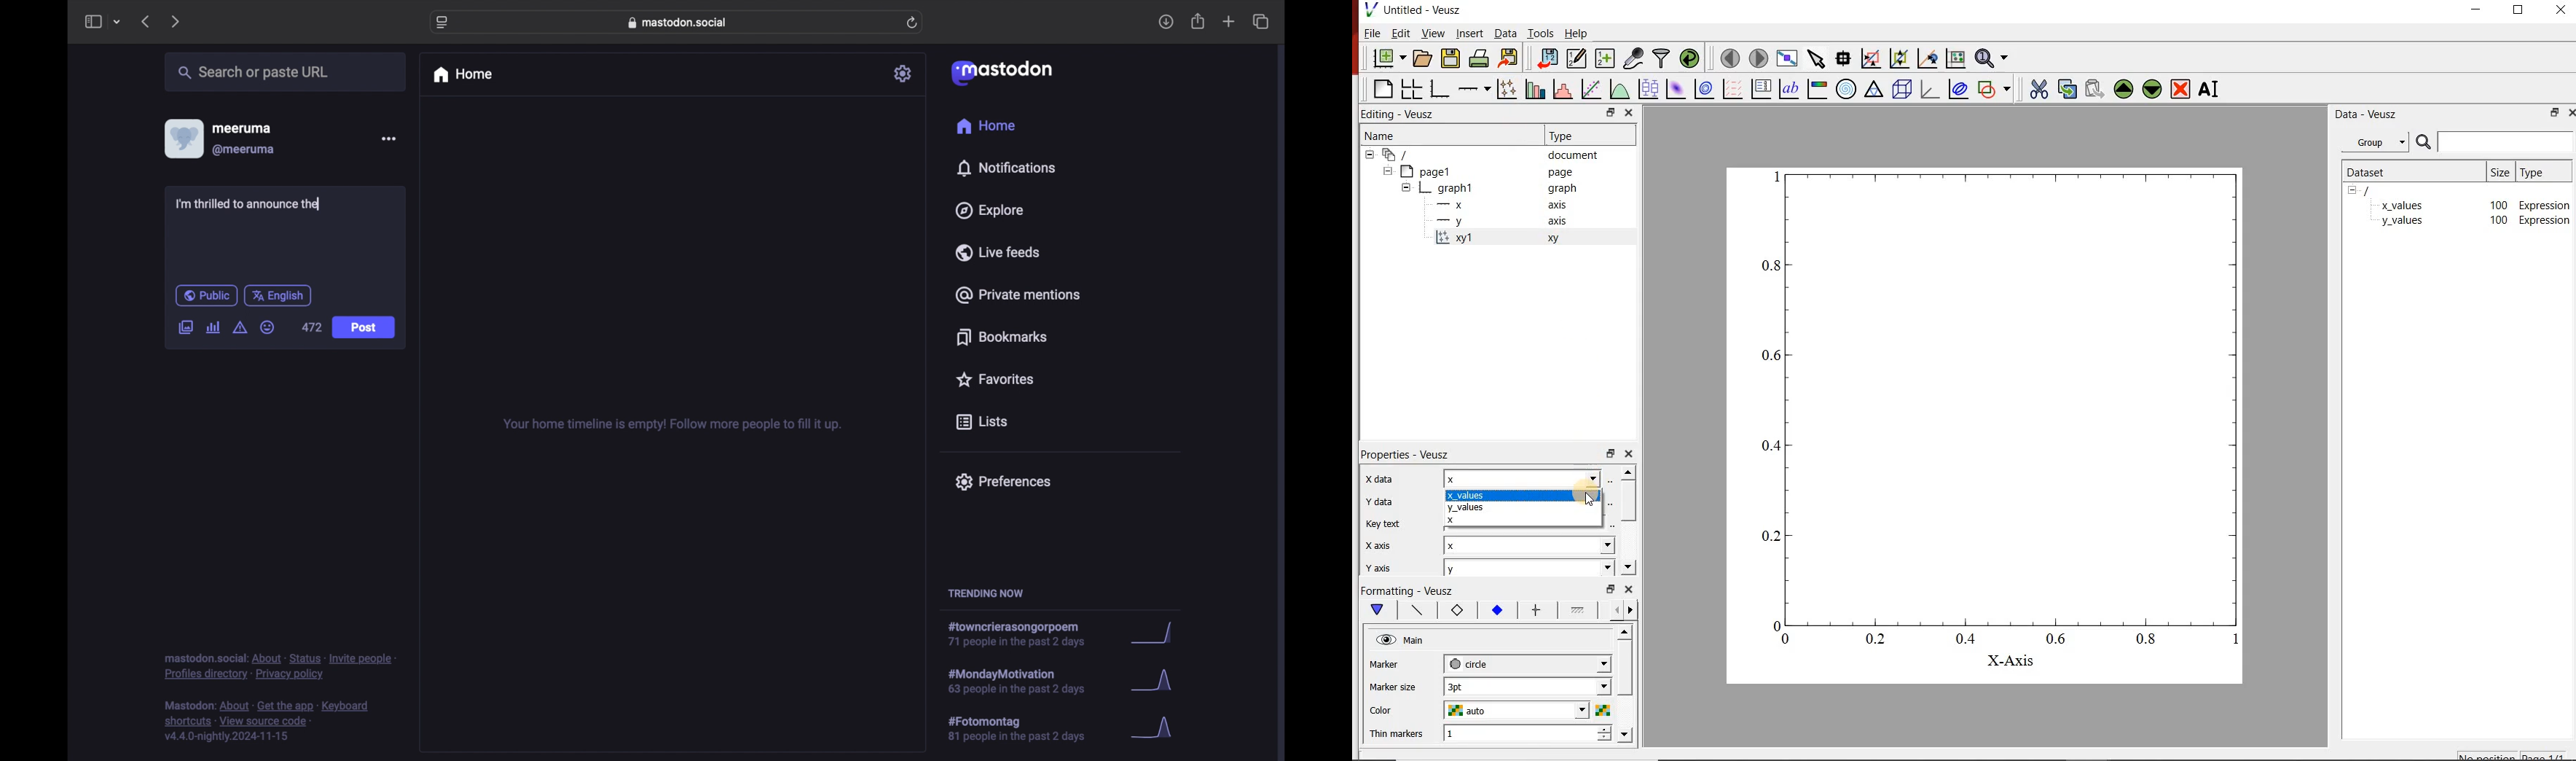 This screenshot has width=2576, height=784. What do you see at coordinates (1434, 33) in the screenshot?
I see `view` at bounding box center [1434, 33].